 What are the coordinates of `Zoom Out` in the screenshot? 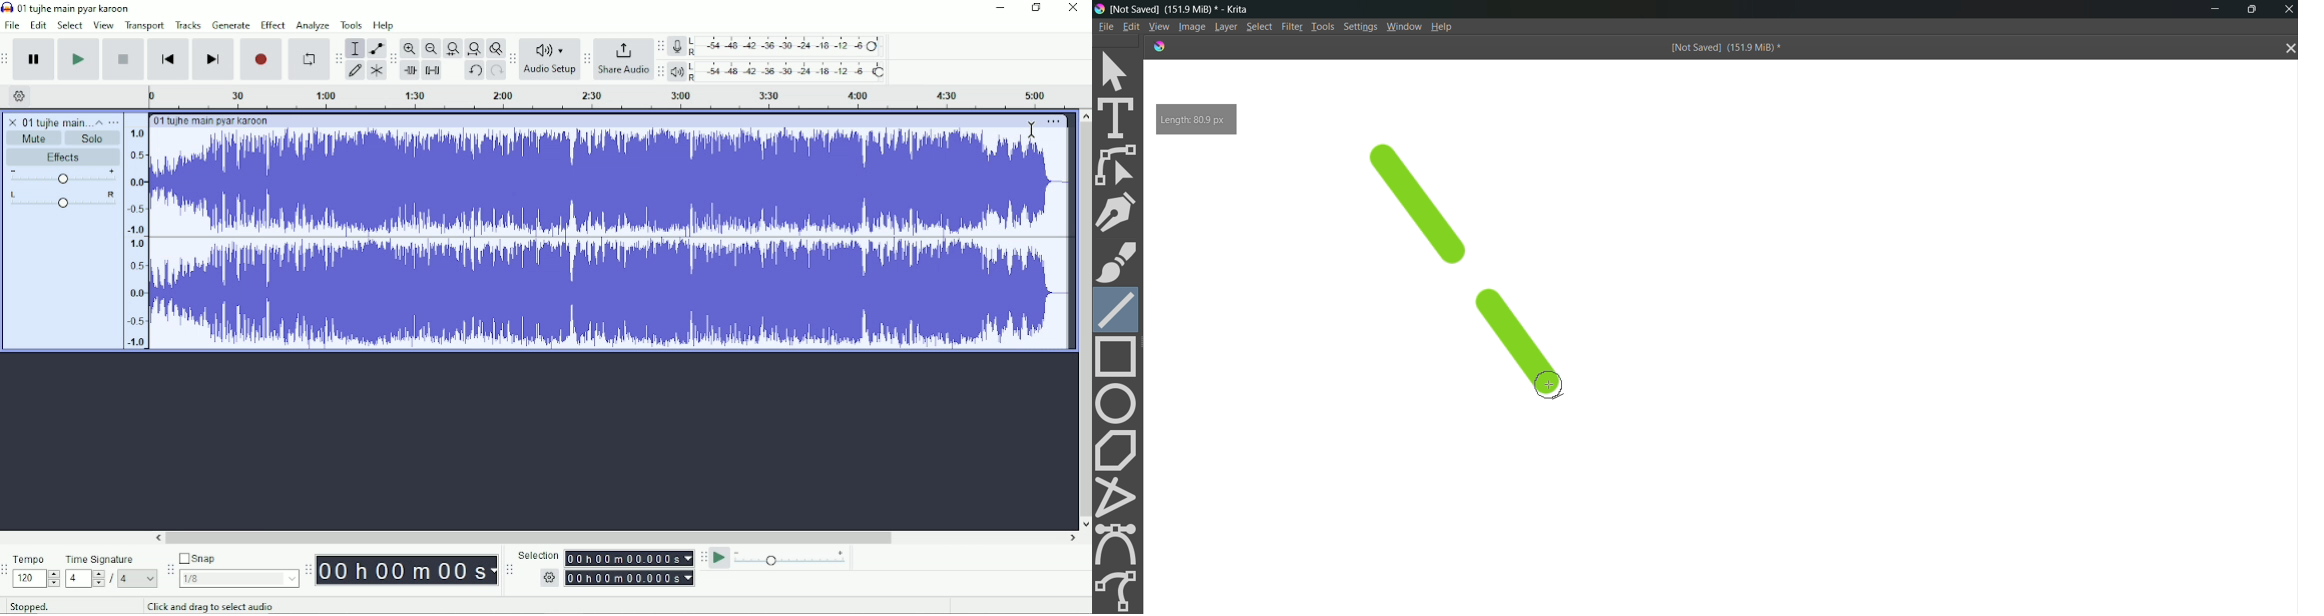 It's located at (431, 48).